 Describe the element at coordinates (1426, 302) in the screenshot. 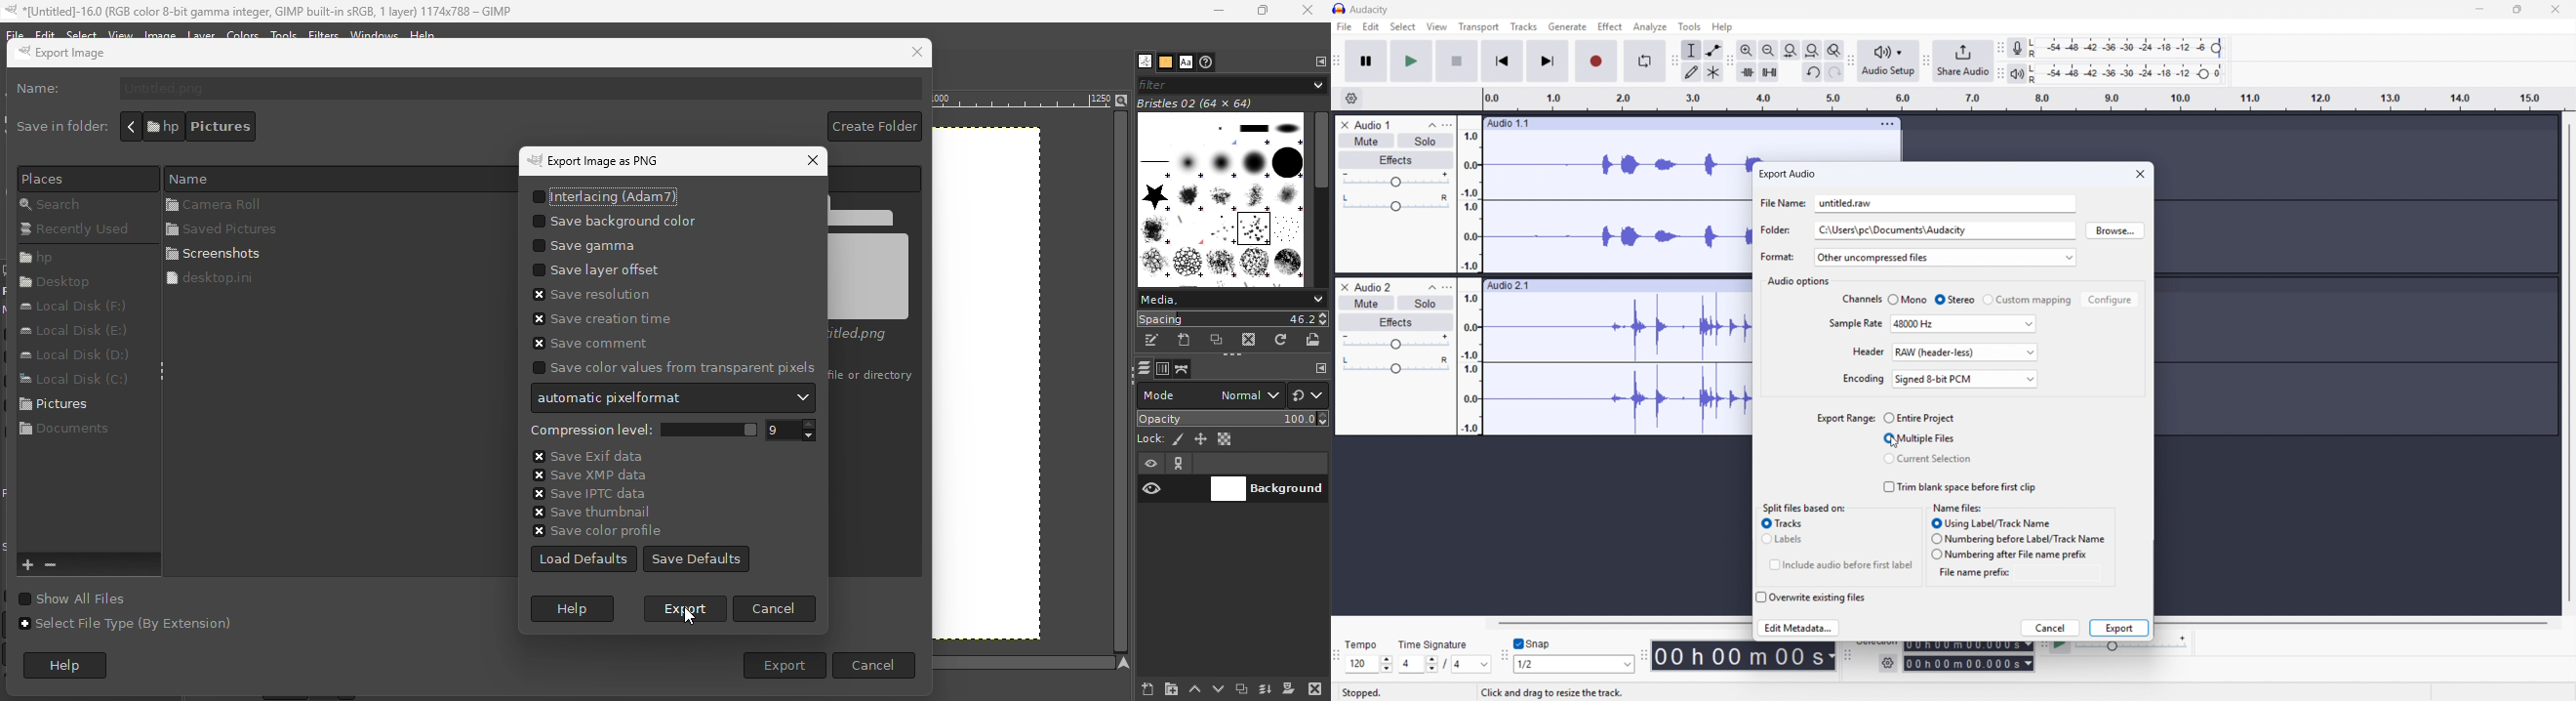

I see `Solo ` at that location.